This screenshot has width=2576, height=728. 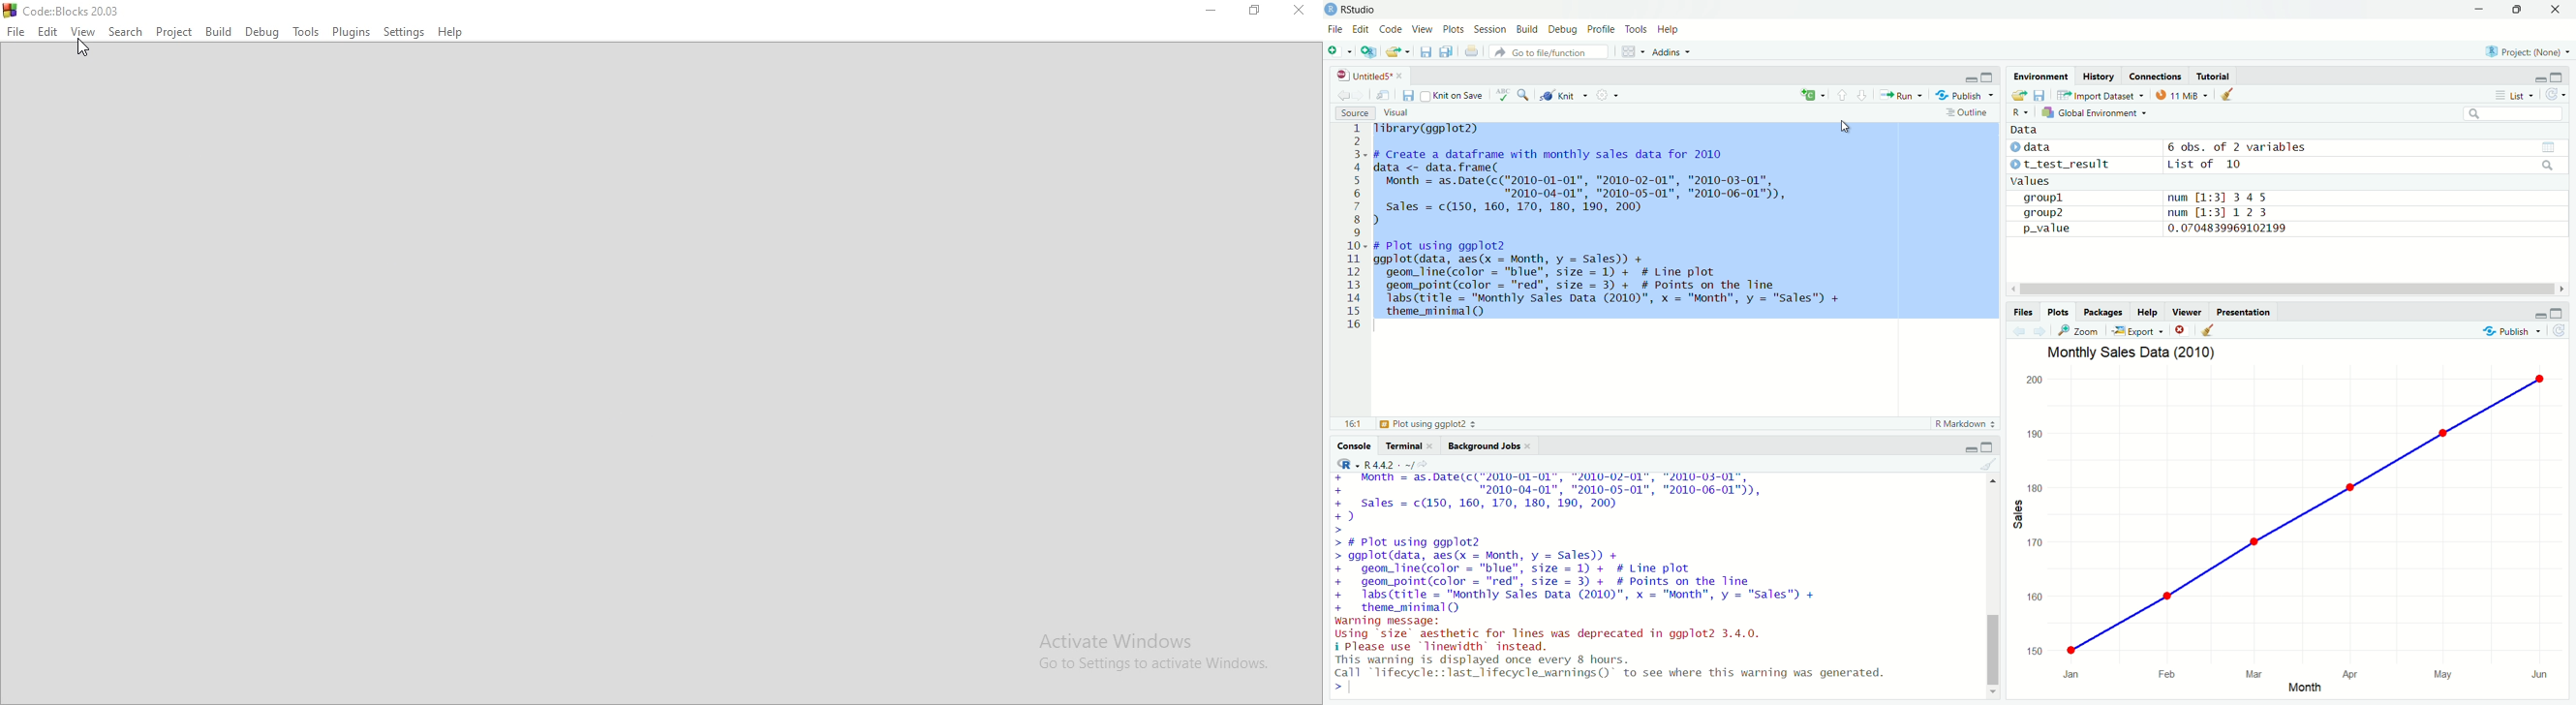 What do you see at coordinates (2245, 311) in the screenshot?
I see `Presentation` at bounding box center [2245, 311].